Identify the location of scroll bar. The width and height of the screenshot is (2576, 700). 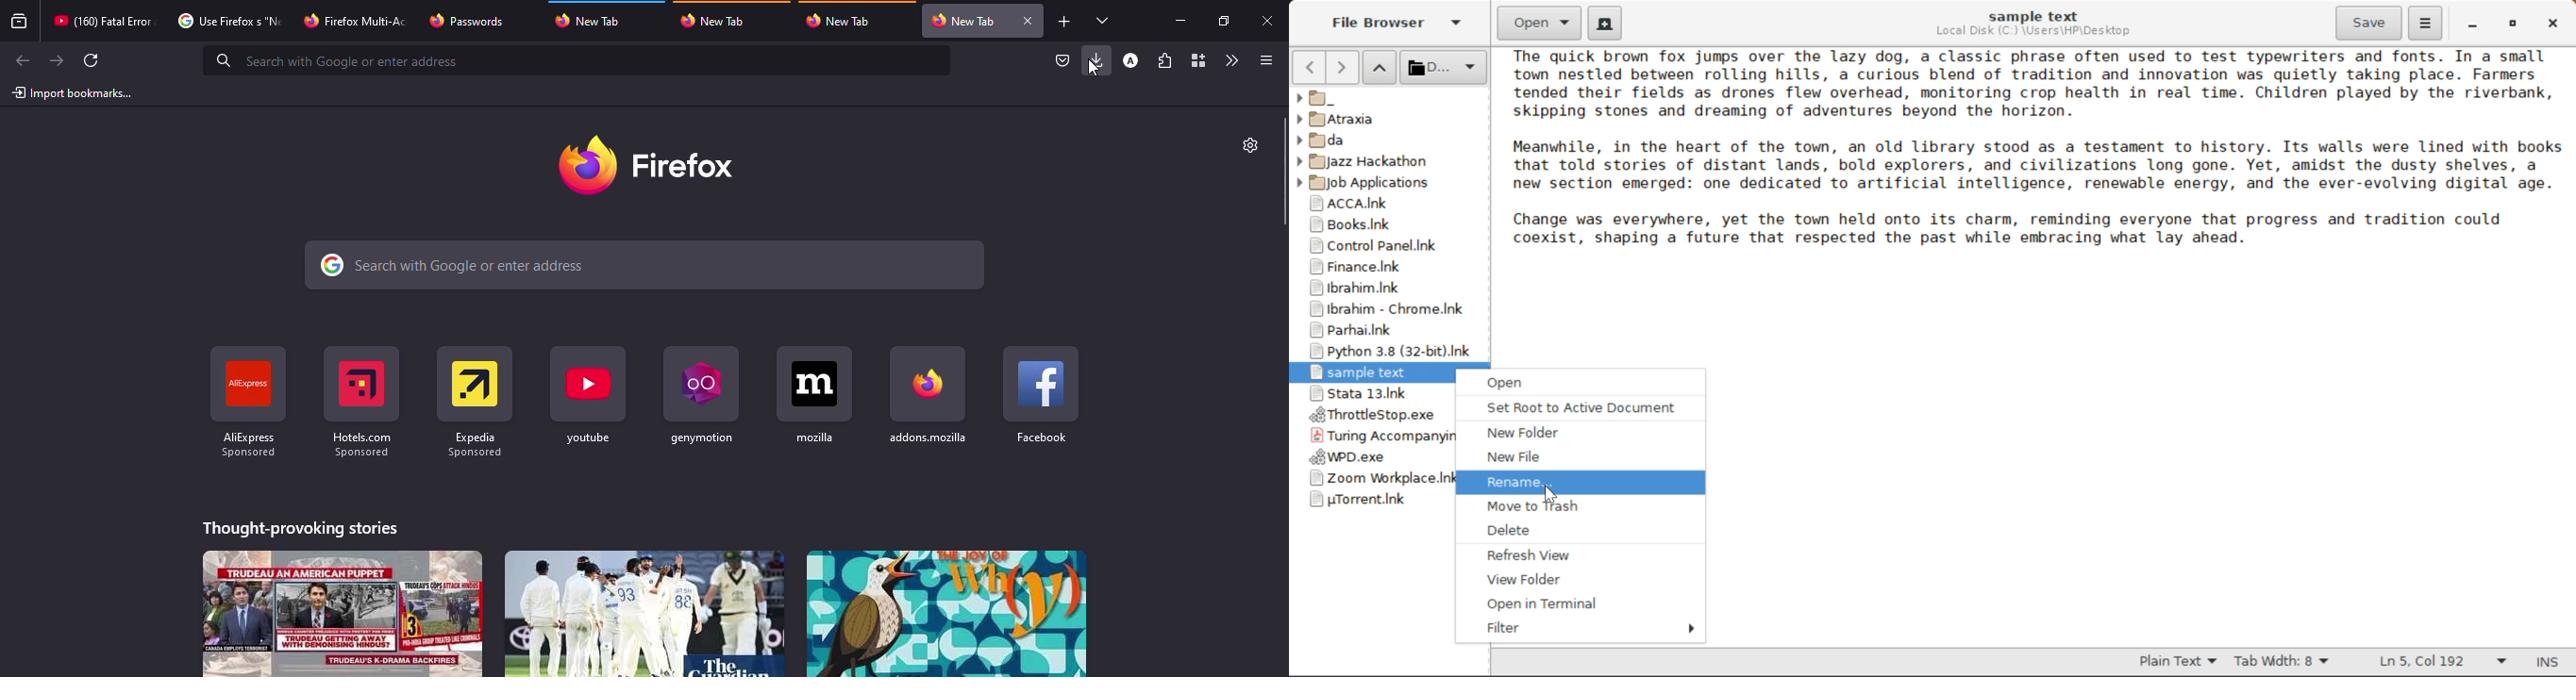
(1290, 173).